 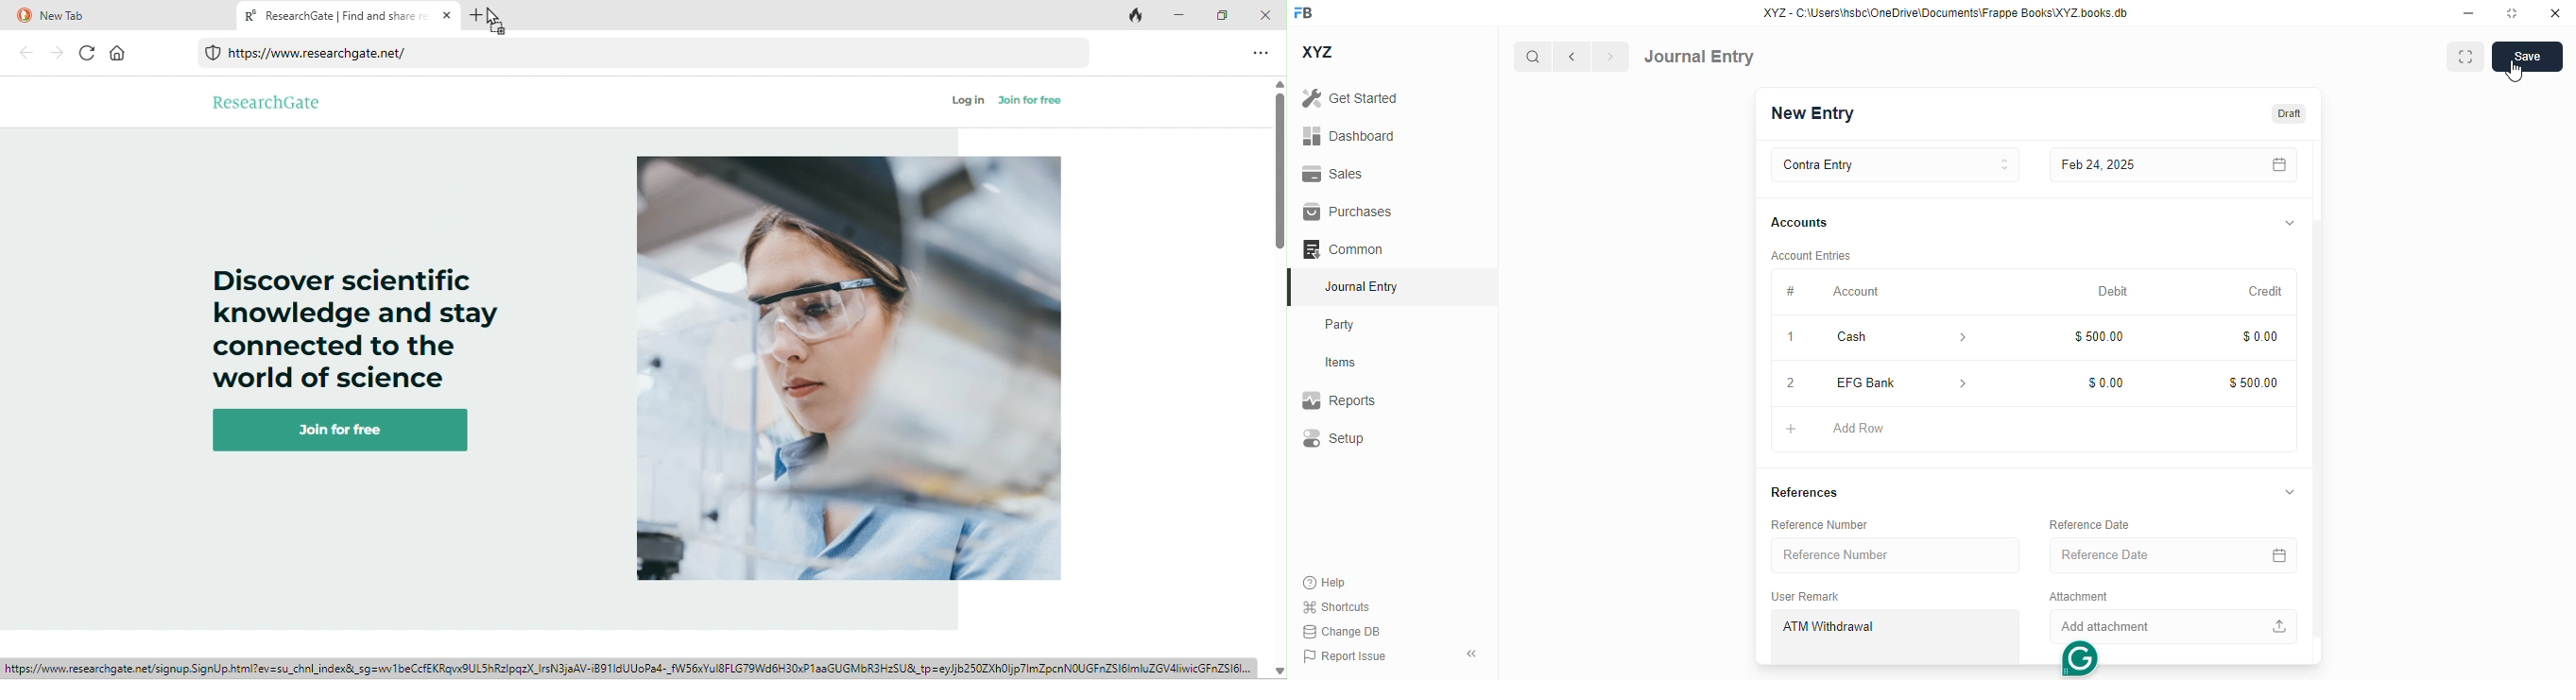 What do you see at coordinates (2169, 627) in the screenshot?
I see `add attachment` at bounding box center [2169, 627].